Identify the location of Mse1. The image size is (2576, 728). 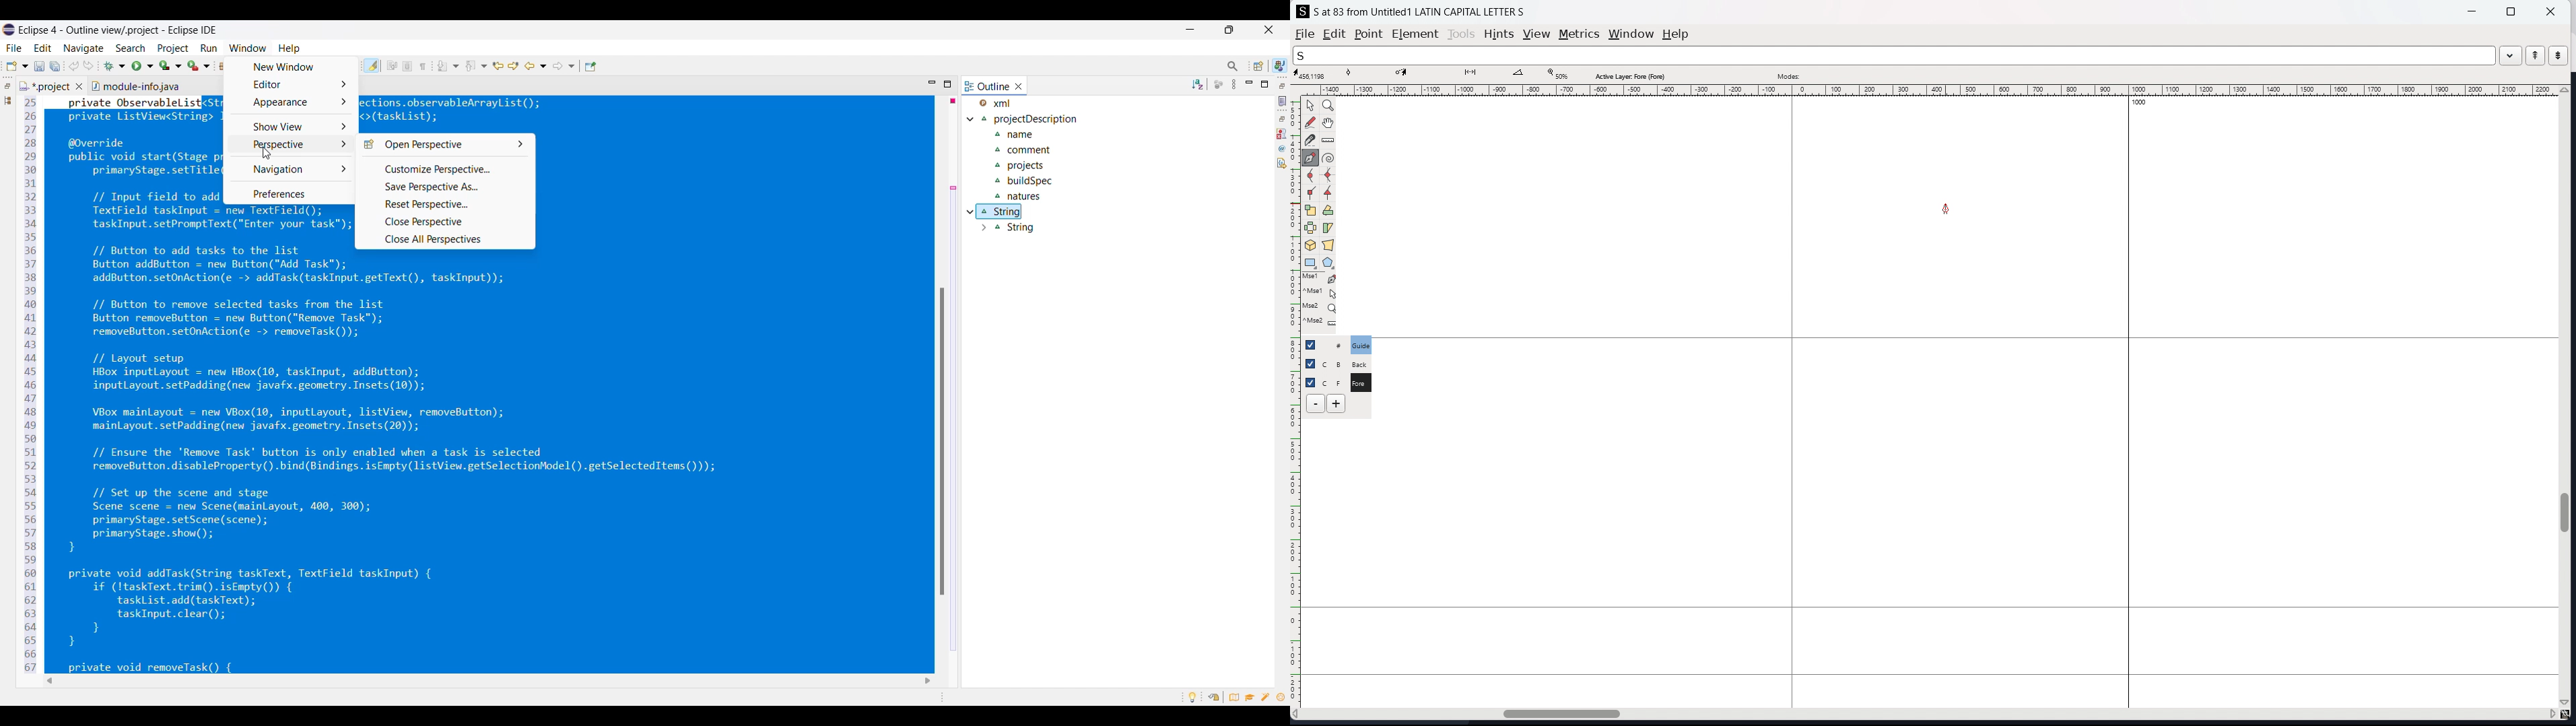
(1320, 279).